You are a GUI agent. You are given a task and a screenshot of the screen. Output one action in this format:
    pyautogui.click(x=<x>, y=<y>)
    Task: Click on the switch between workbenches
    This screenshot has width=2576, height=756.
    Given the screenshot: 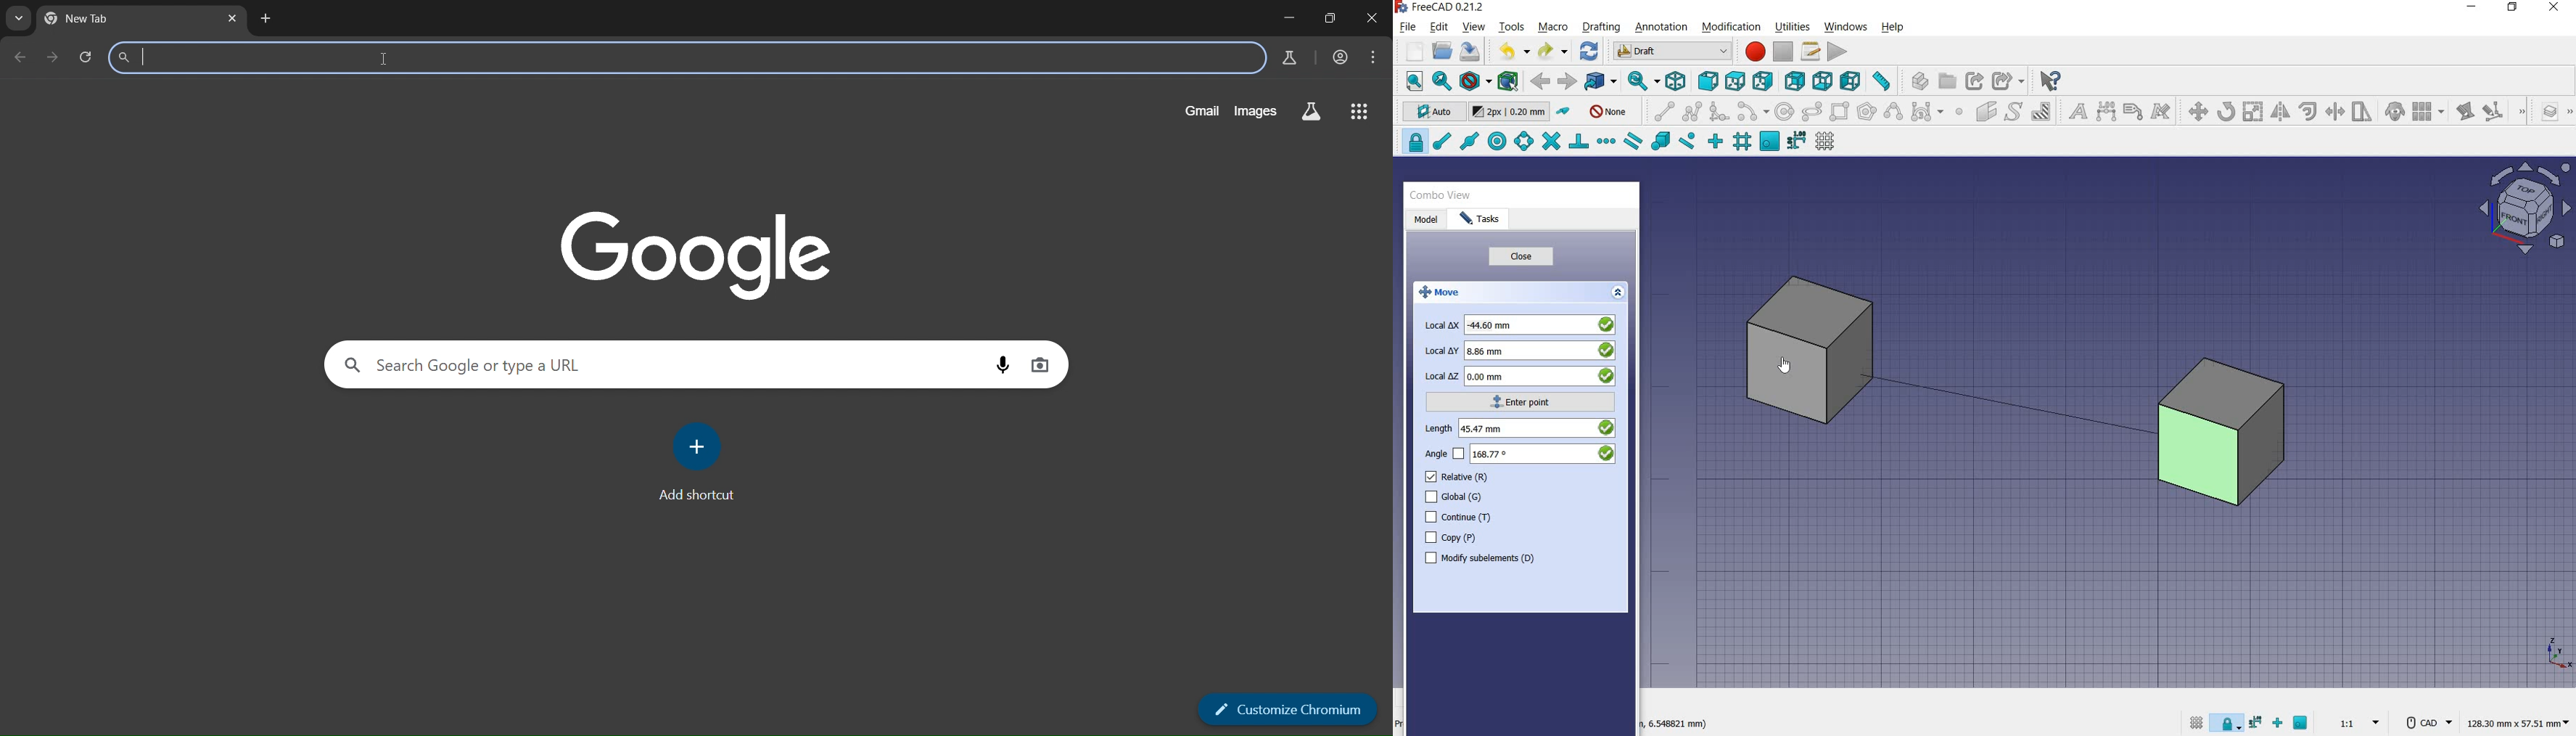 What is the action you would take?
    pyautogui.click(x=1670, y=52)
    